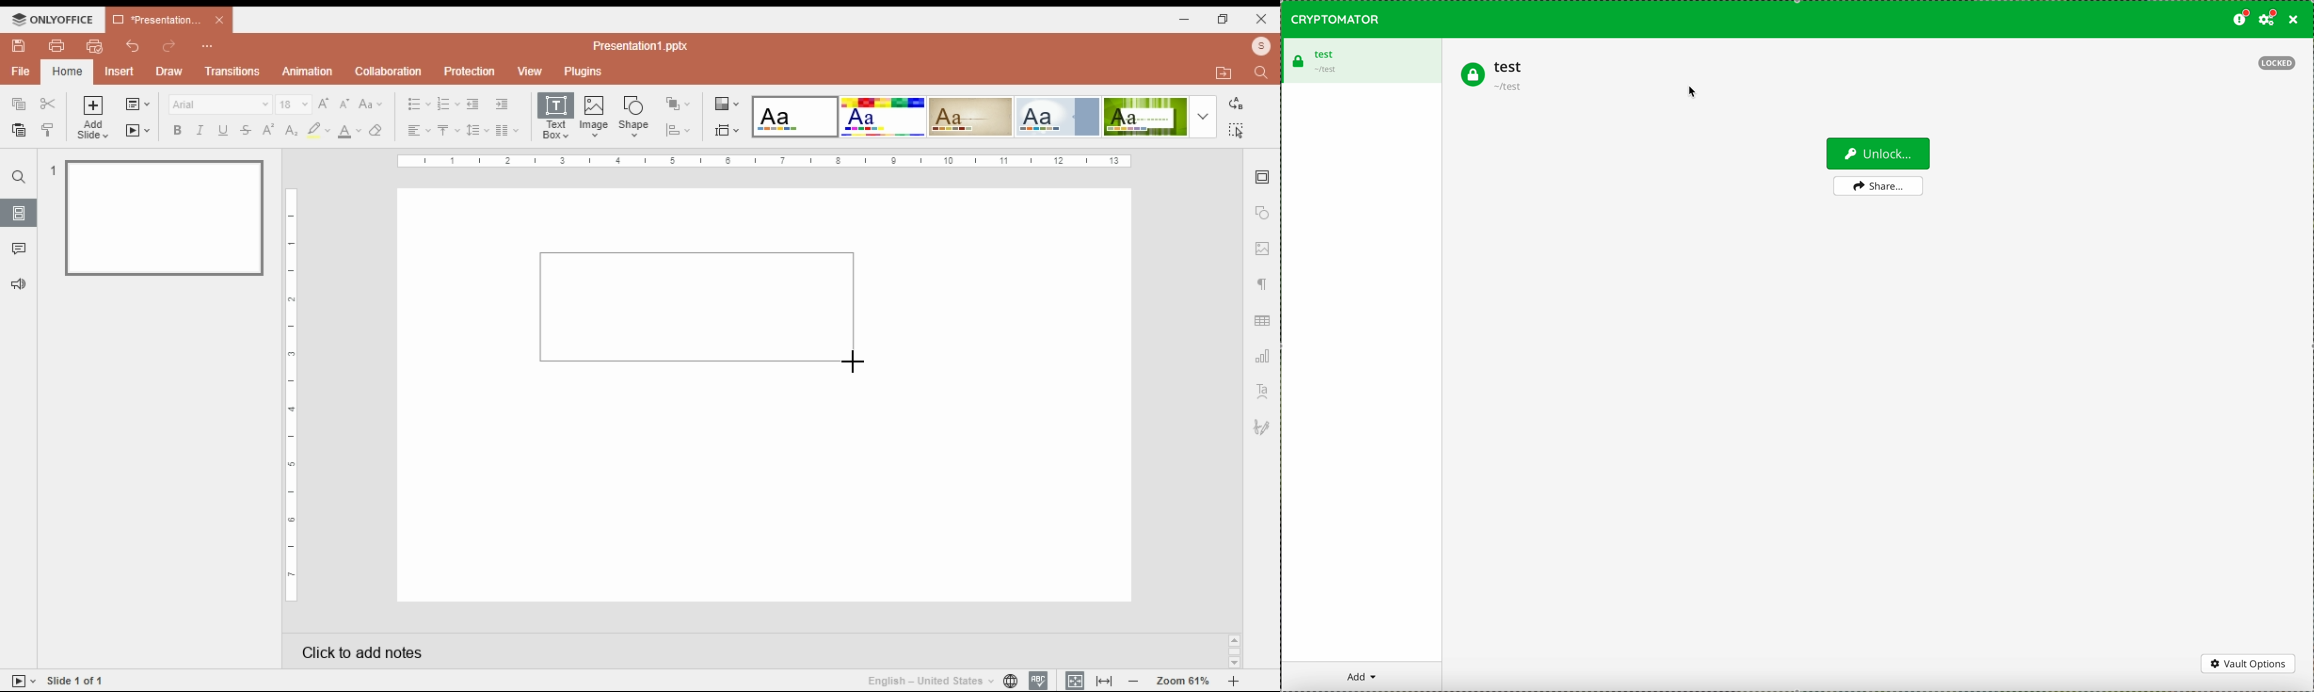 This screenshot has width=2324, height=700. I want to click on language settings, so click(1009, 681).